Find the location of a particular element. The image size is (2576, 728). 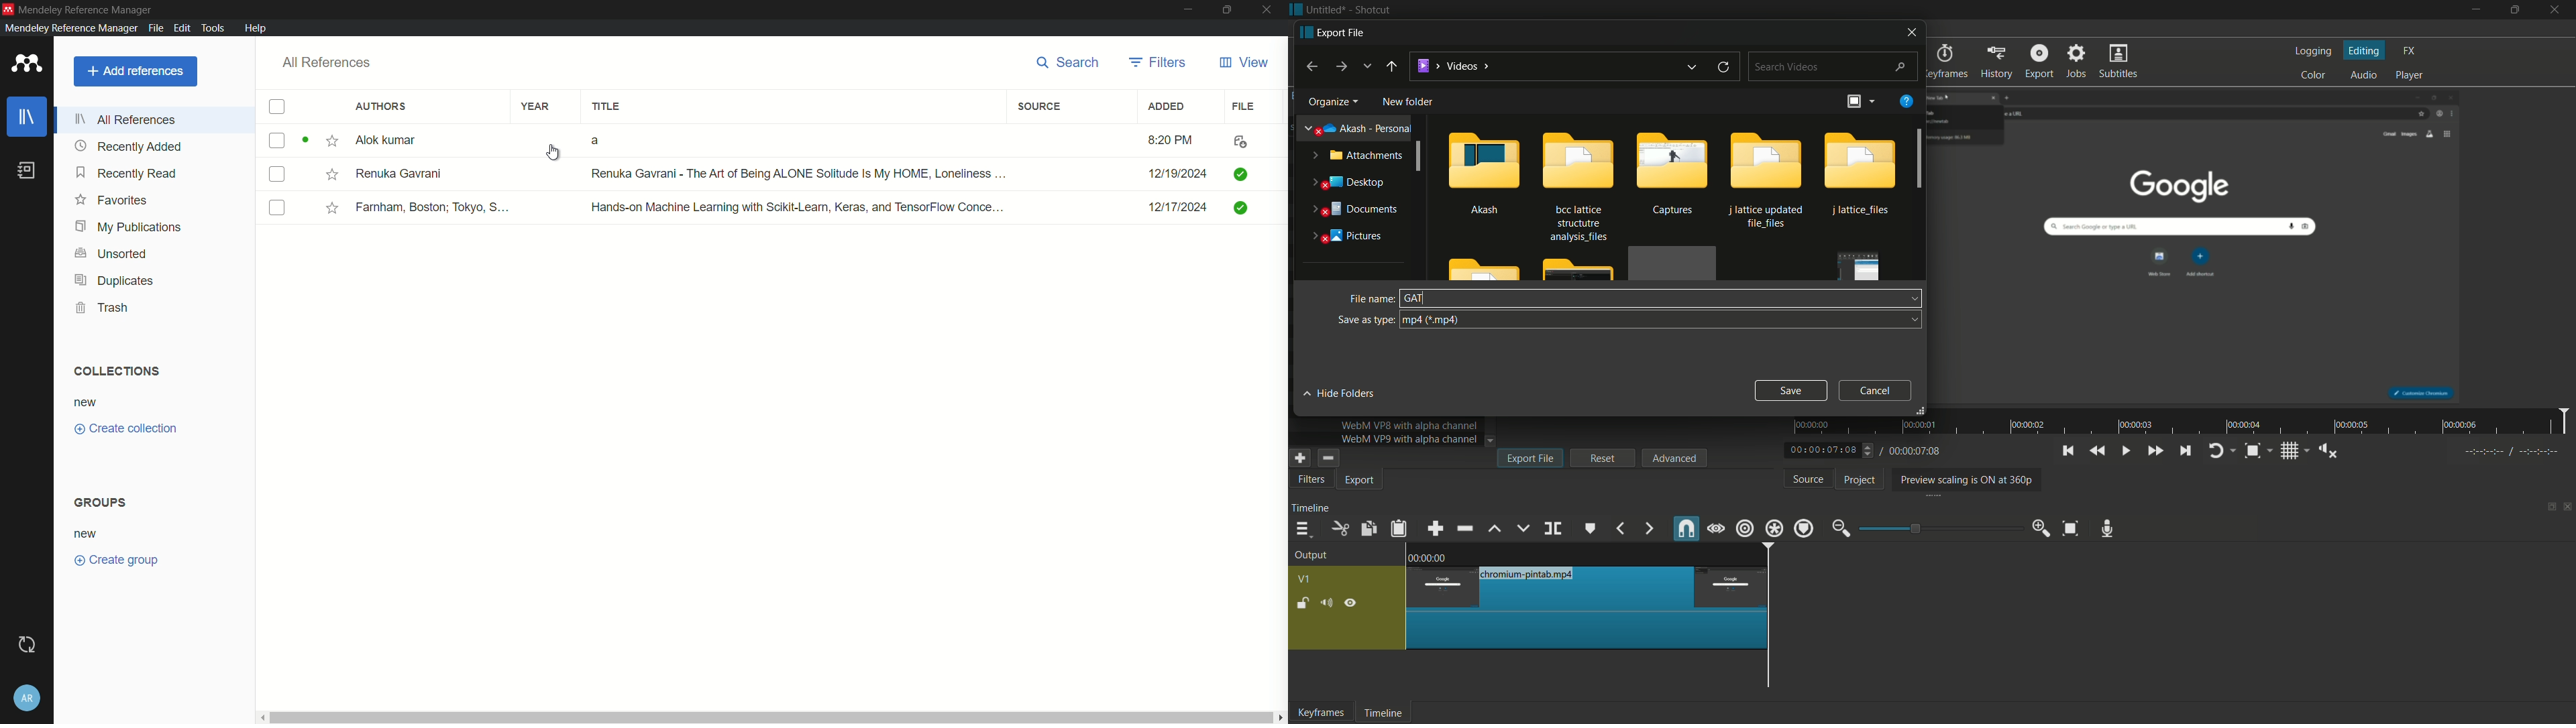

filters is located at coordinates (1160, 62).